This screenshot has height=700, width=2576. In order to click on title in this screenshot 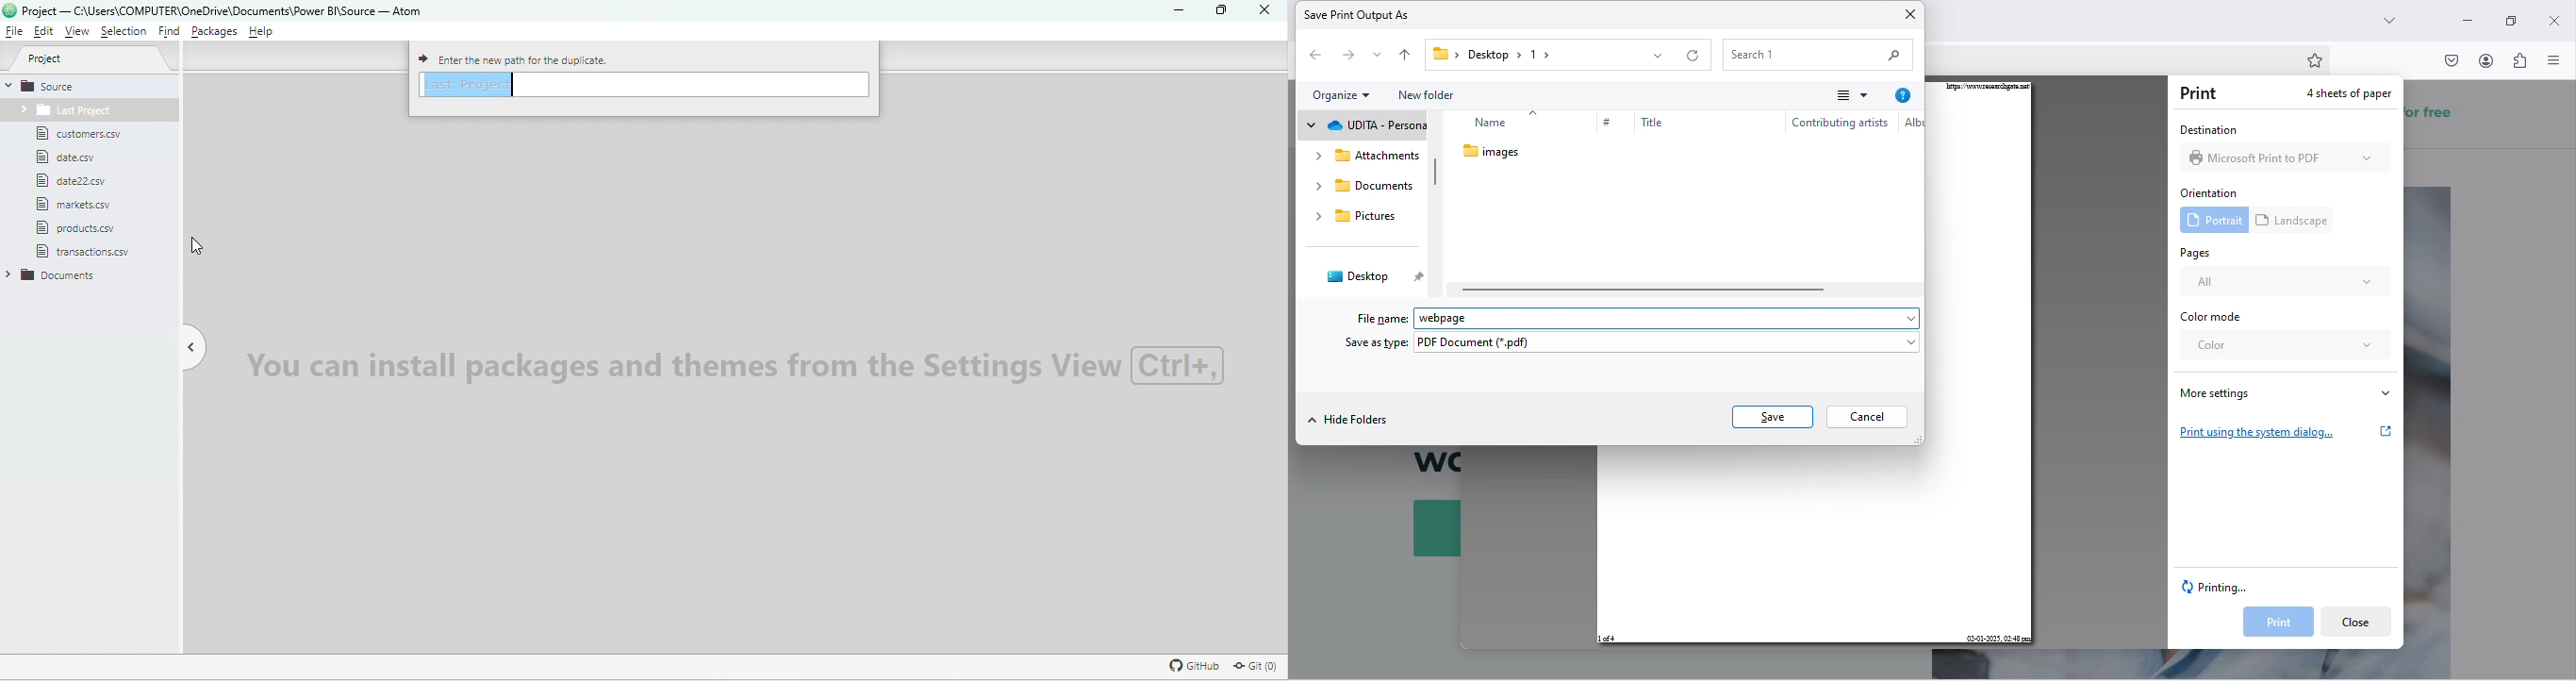, I will do `click(1646, 127)`.